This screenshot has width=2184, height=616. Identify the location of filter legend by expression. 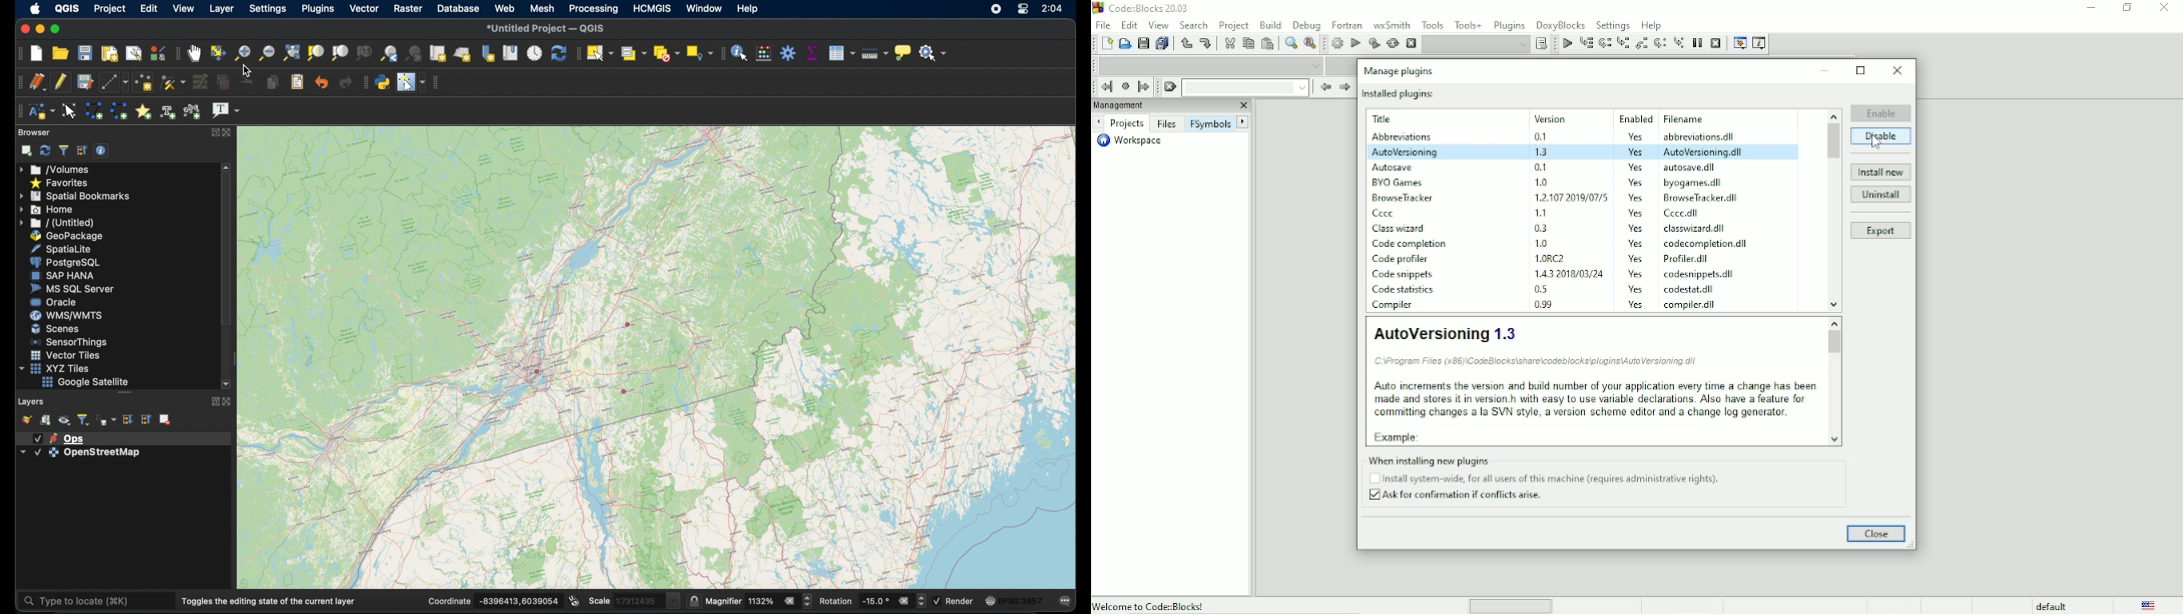
(106, 420).